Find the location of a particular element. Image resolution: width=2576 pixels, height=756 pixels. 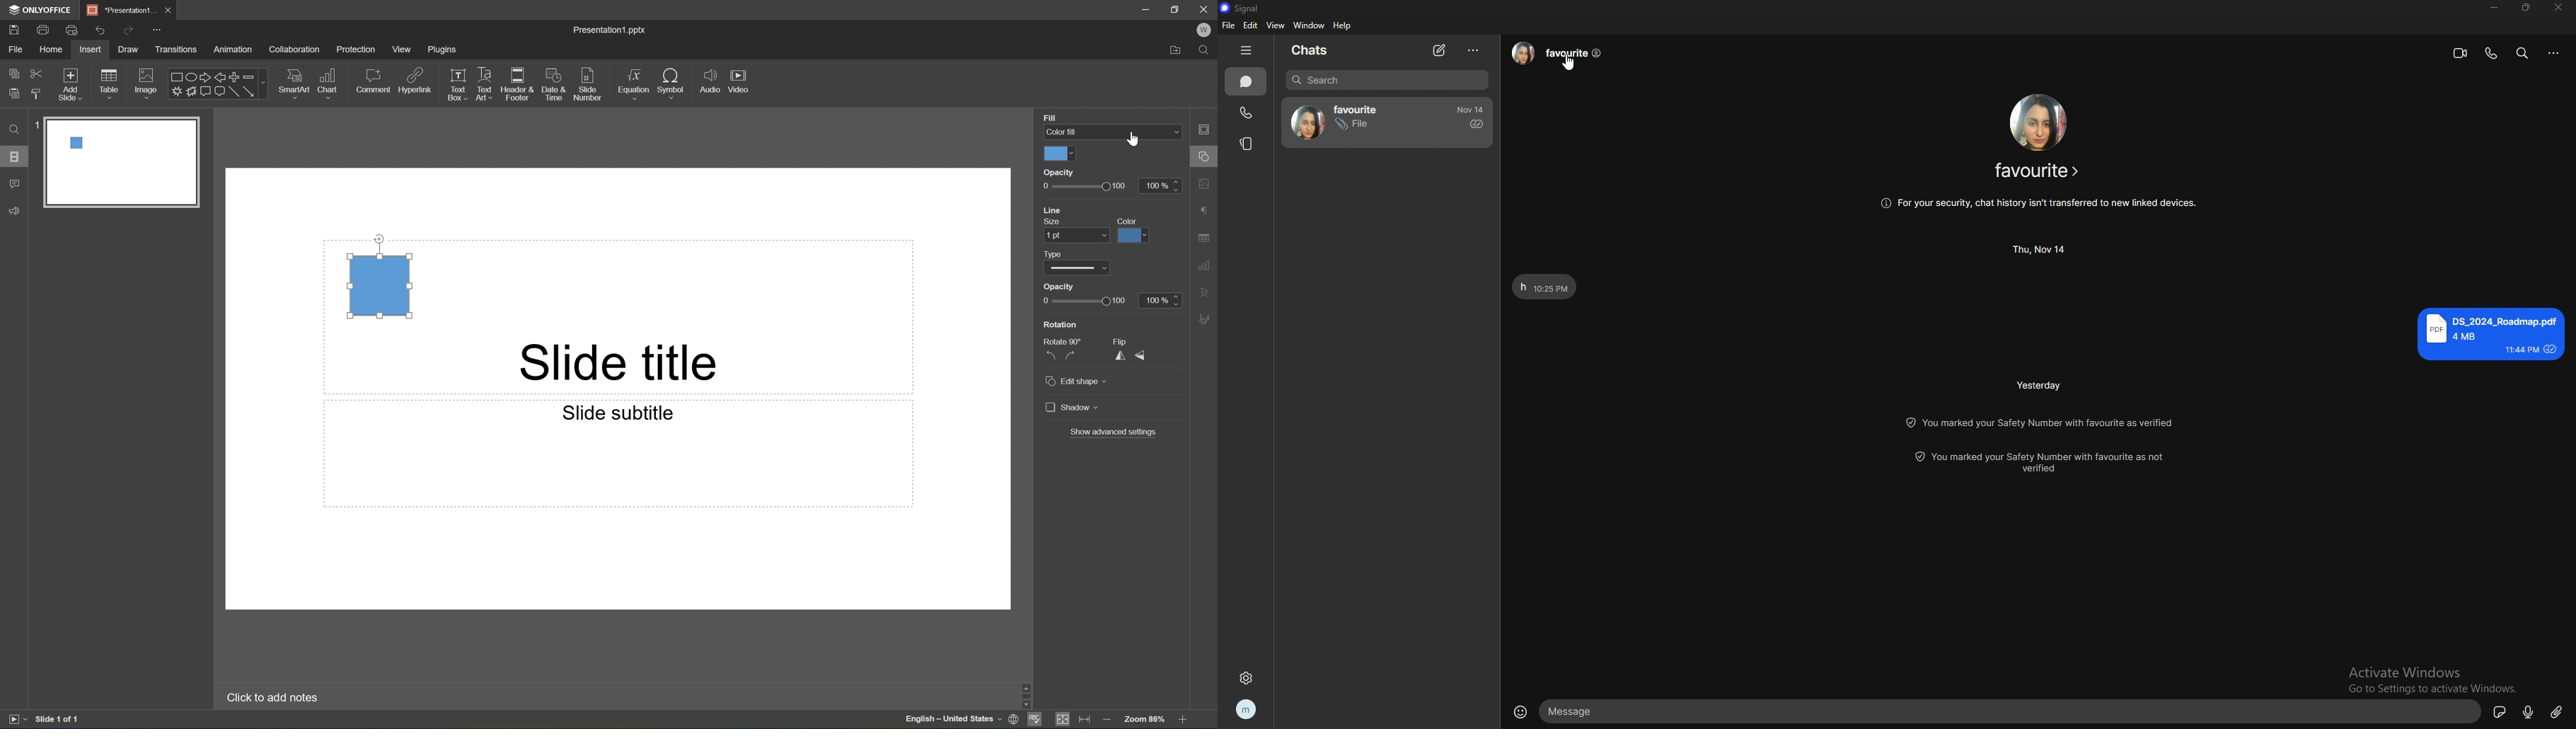

Ellipse is located at coordinates (190, 78).